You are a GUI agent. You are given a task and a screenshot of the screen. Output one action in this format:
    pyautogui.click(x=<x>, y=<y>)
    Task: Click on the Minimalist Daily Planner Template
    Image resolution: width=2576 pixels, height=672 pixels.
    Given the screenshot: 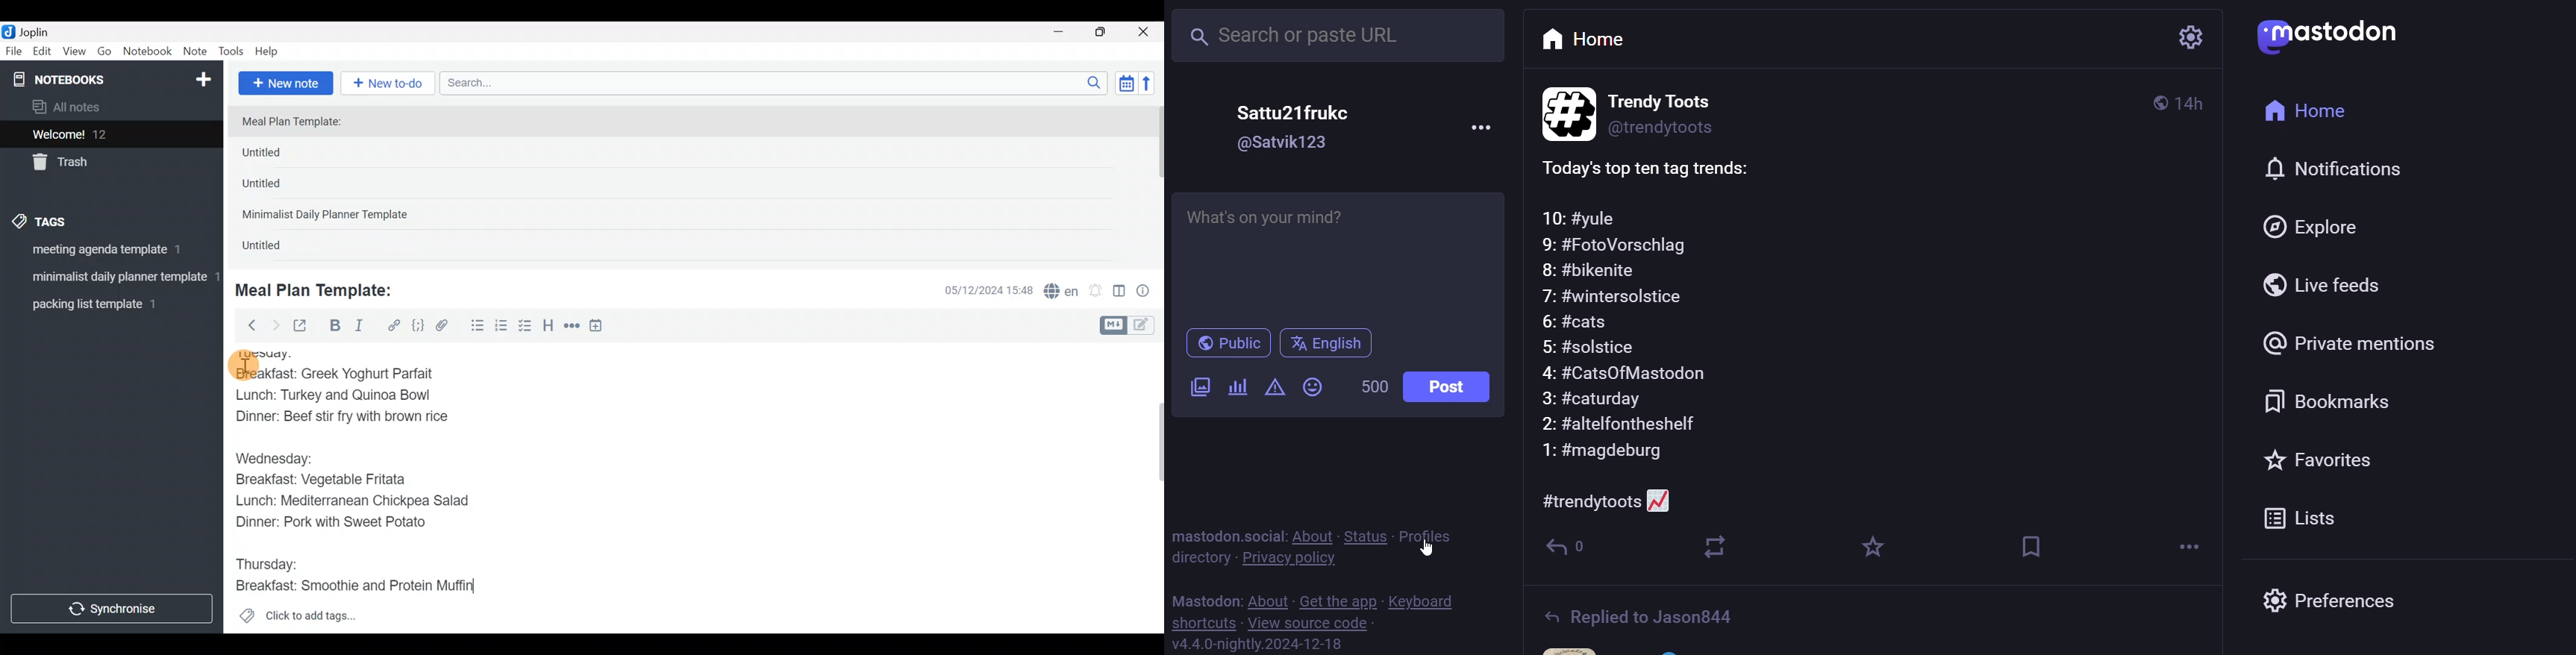 What is the action you would take?
    pyautogui.click(x=329, y=216)
    